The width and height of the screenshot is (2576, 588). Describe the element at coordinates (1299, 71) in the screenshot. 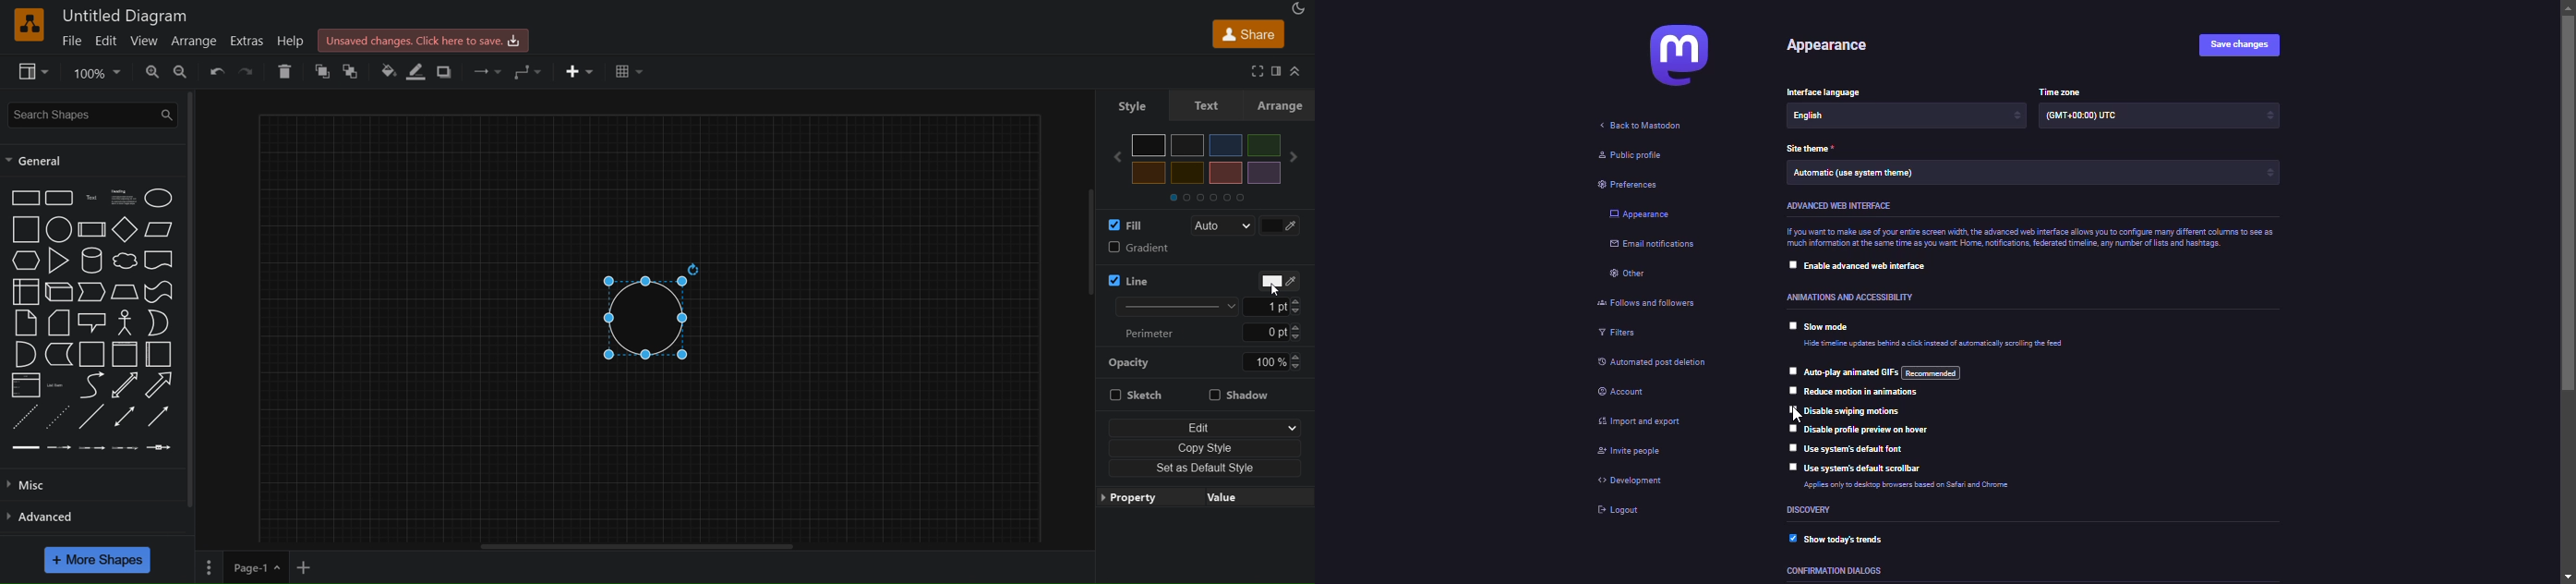

I see `collapase/expand` at that location.